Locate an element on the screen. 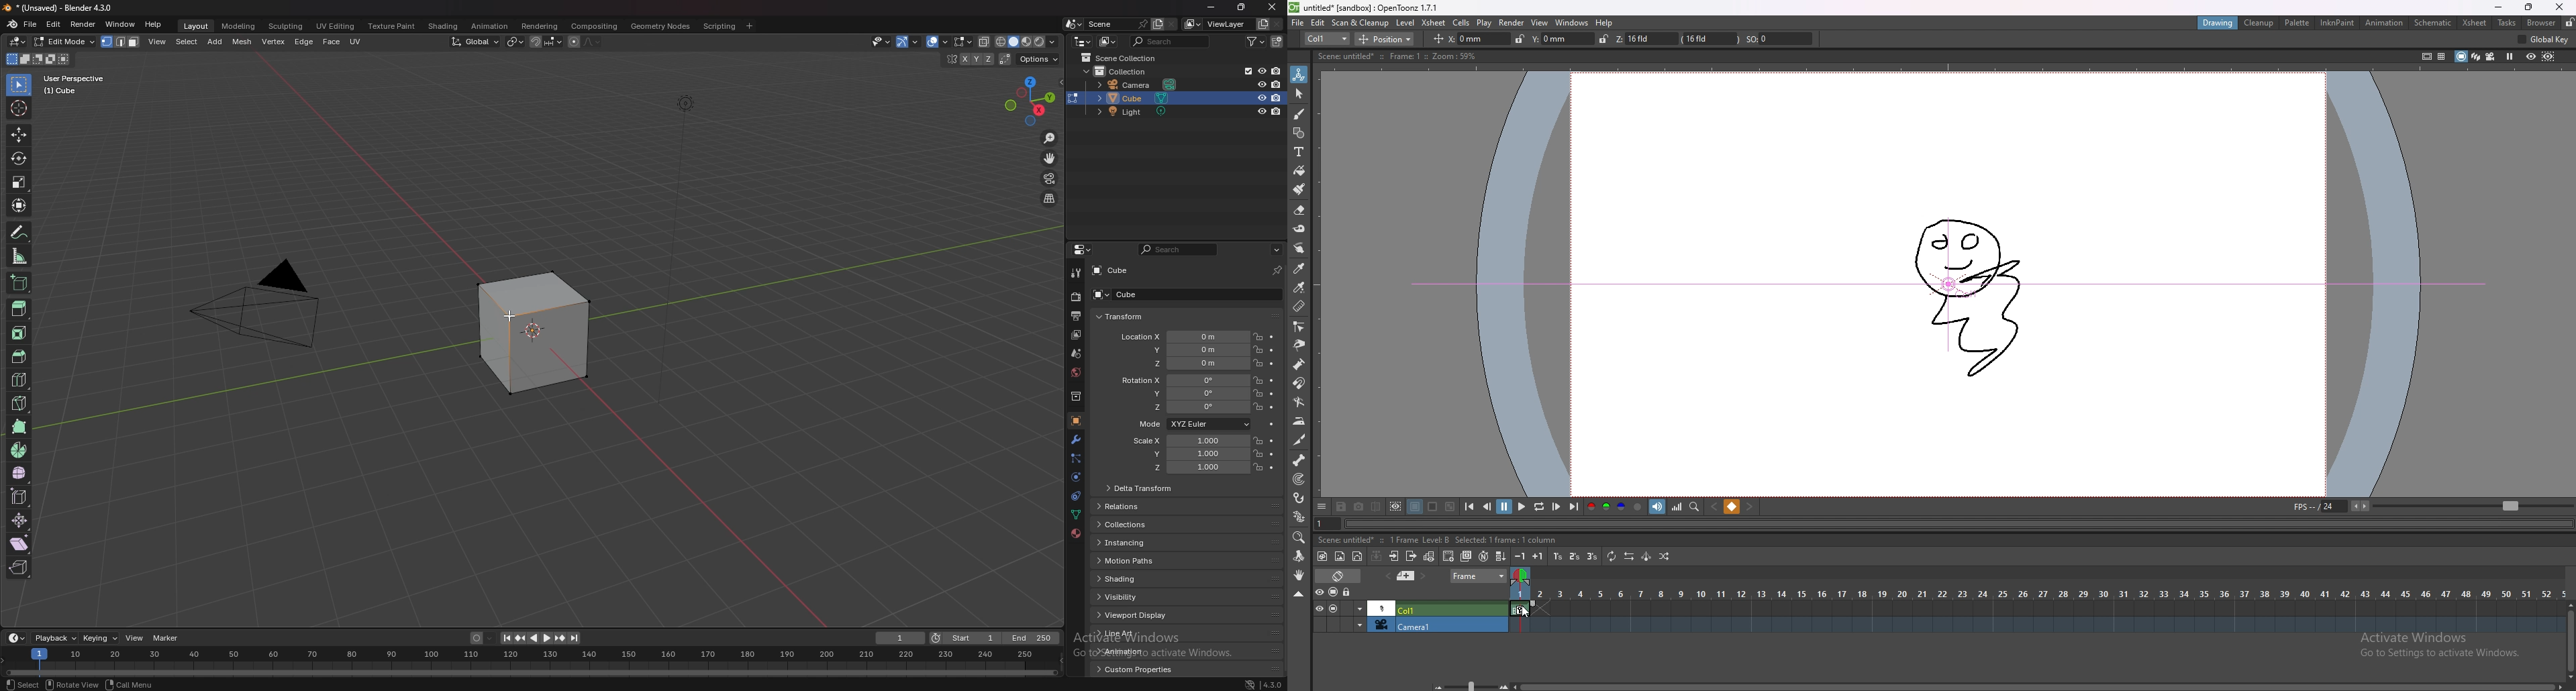  transform orientation is located at coordinates (475, 42).